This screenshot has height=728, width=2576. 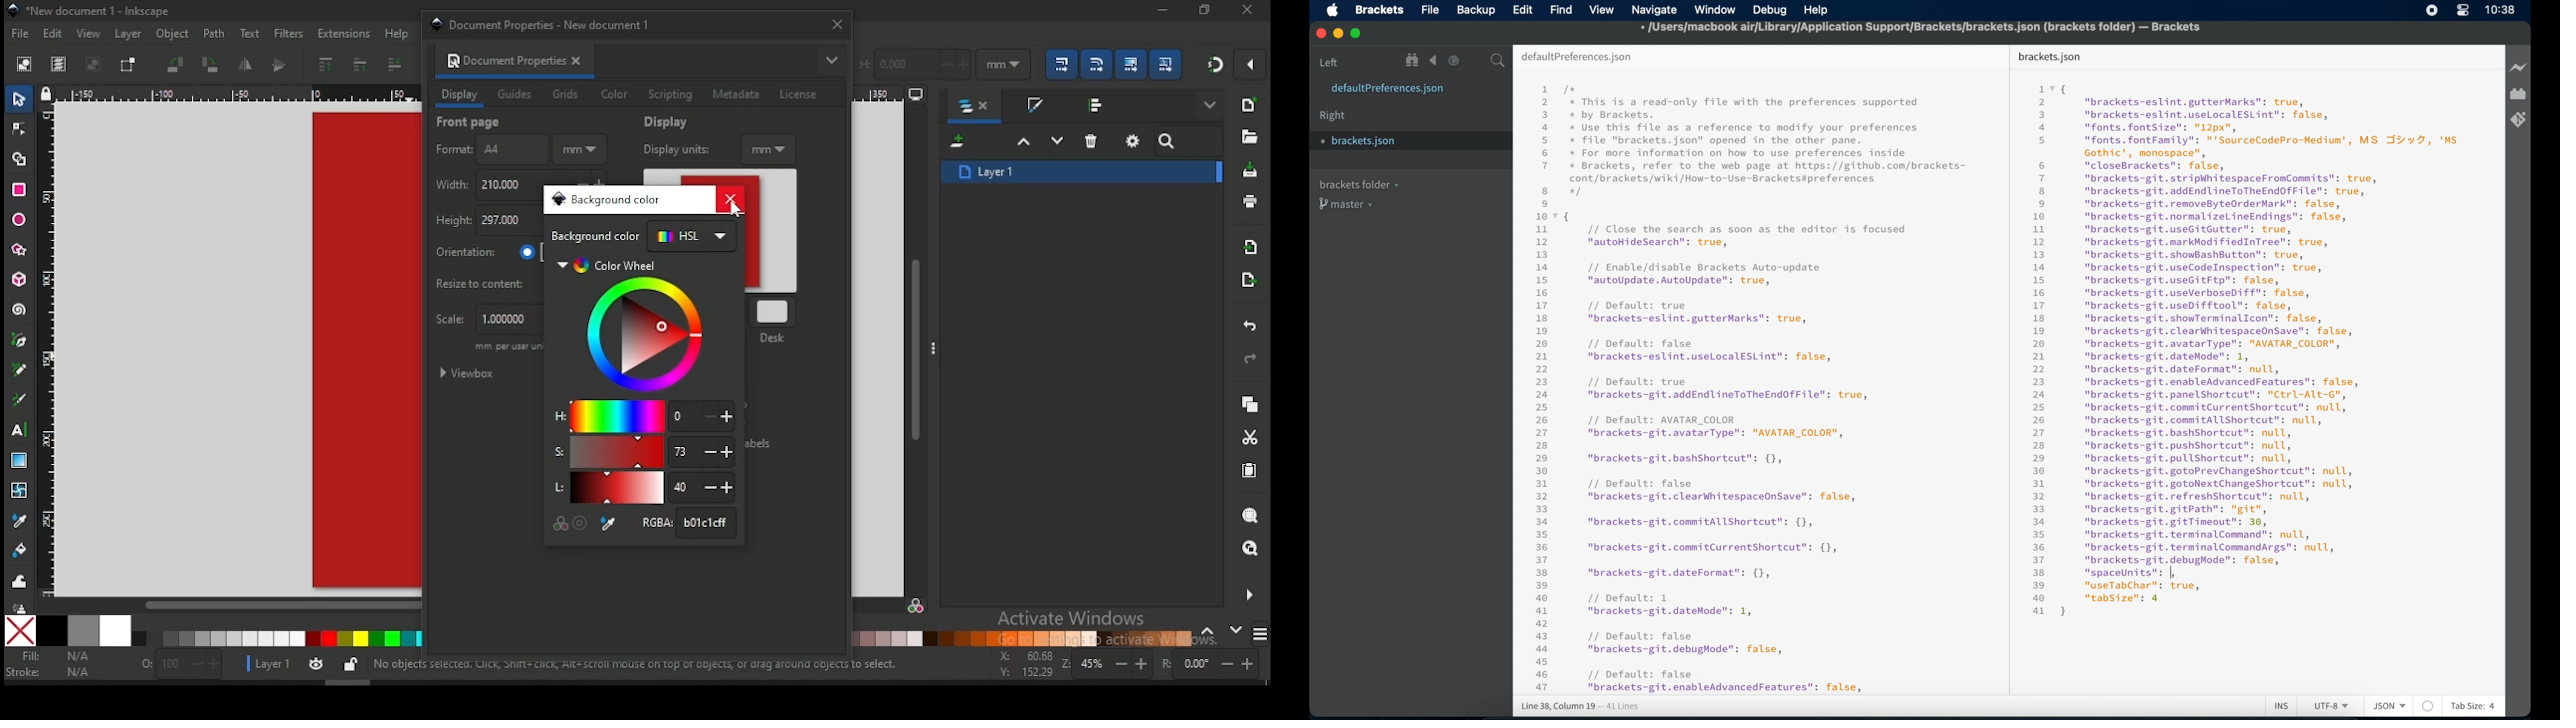 I want to click on grids, so click(x=565, y=94).